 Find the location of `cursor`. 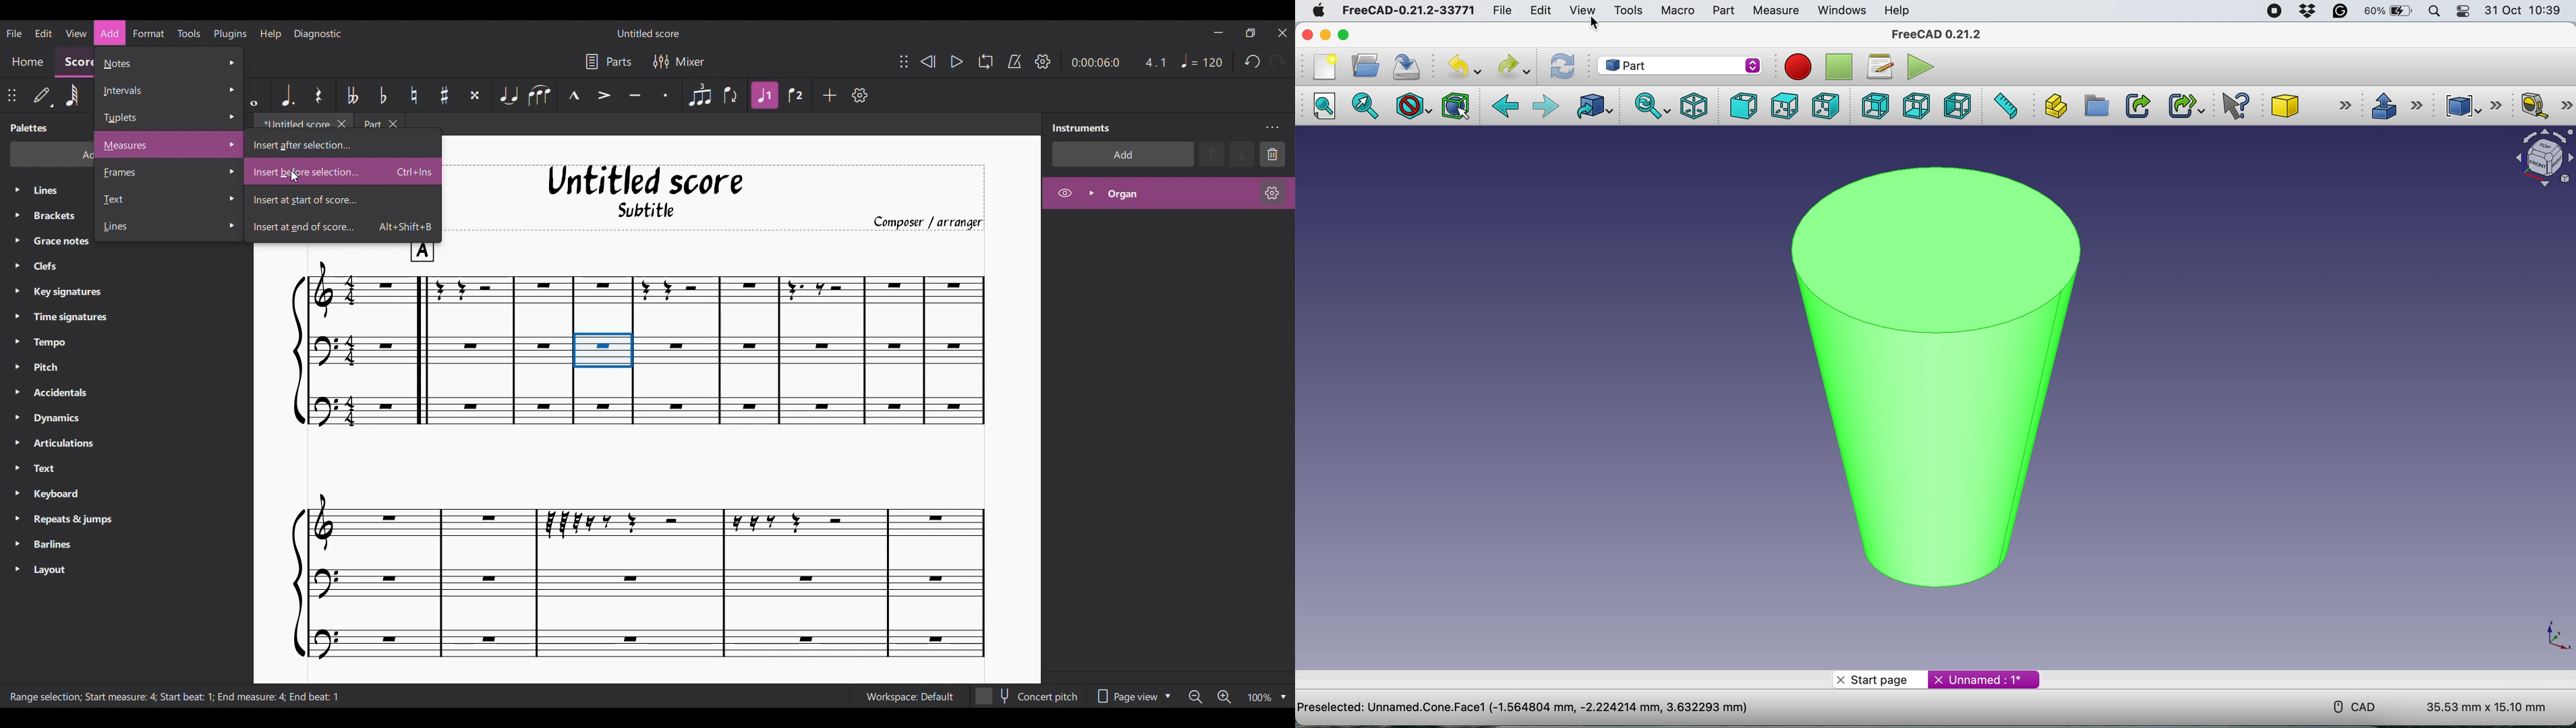

cursor is located at coordinates (1591, 24).